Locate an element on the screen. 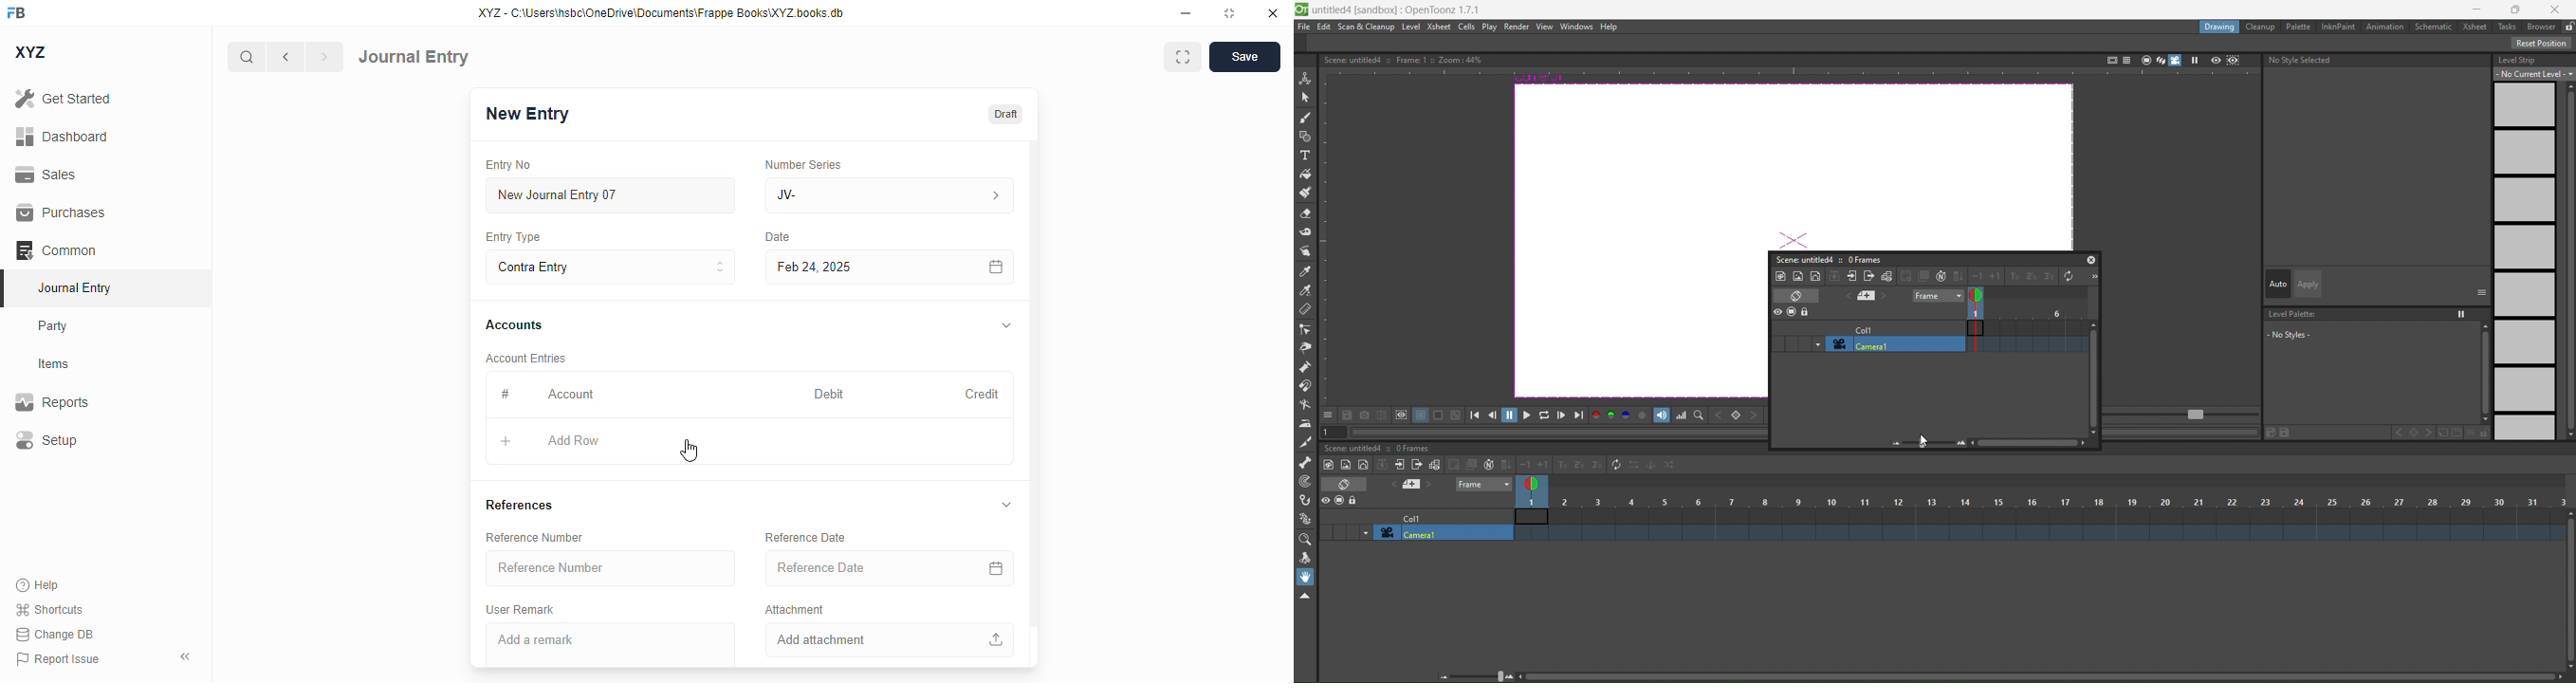 Image resolution: width=2576 pixels, height=700 pixels. new vector level is located at coordinates (1816, 275).